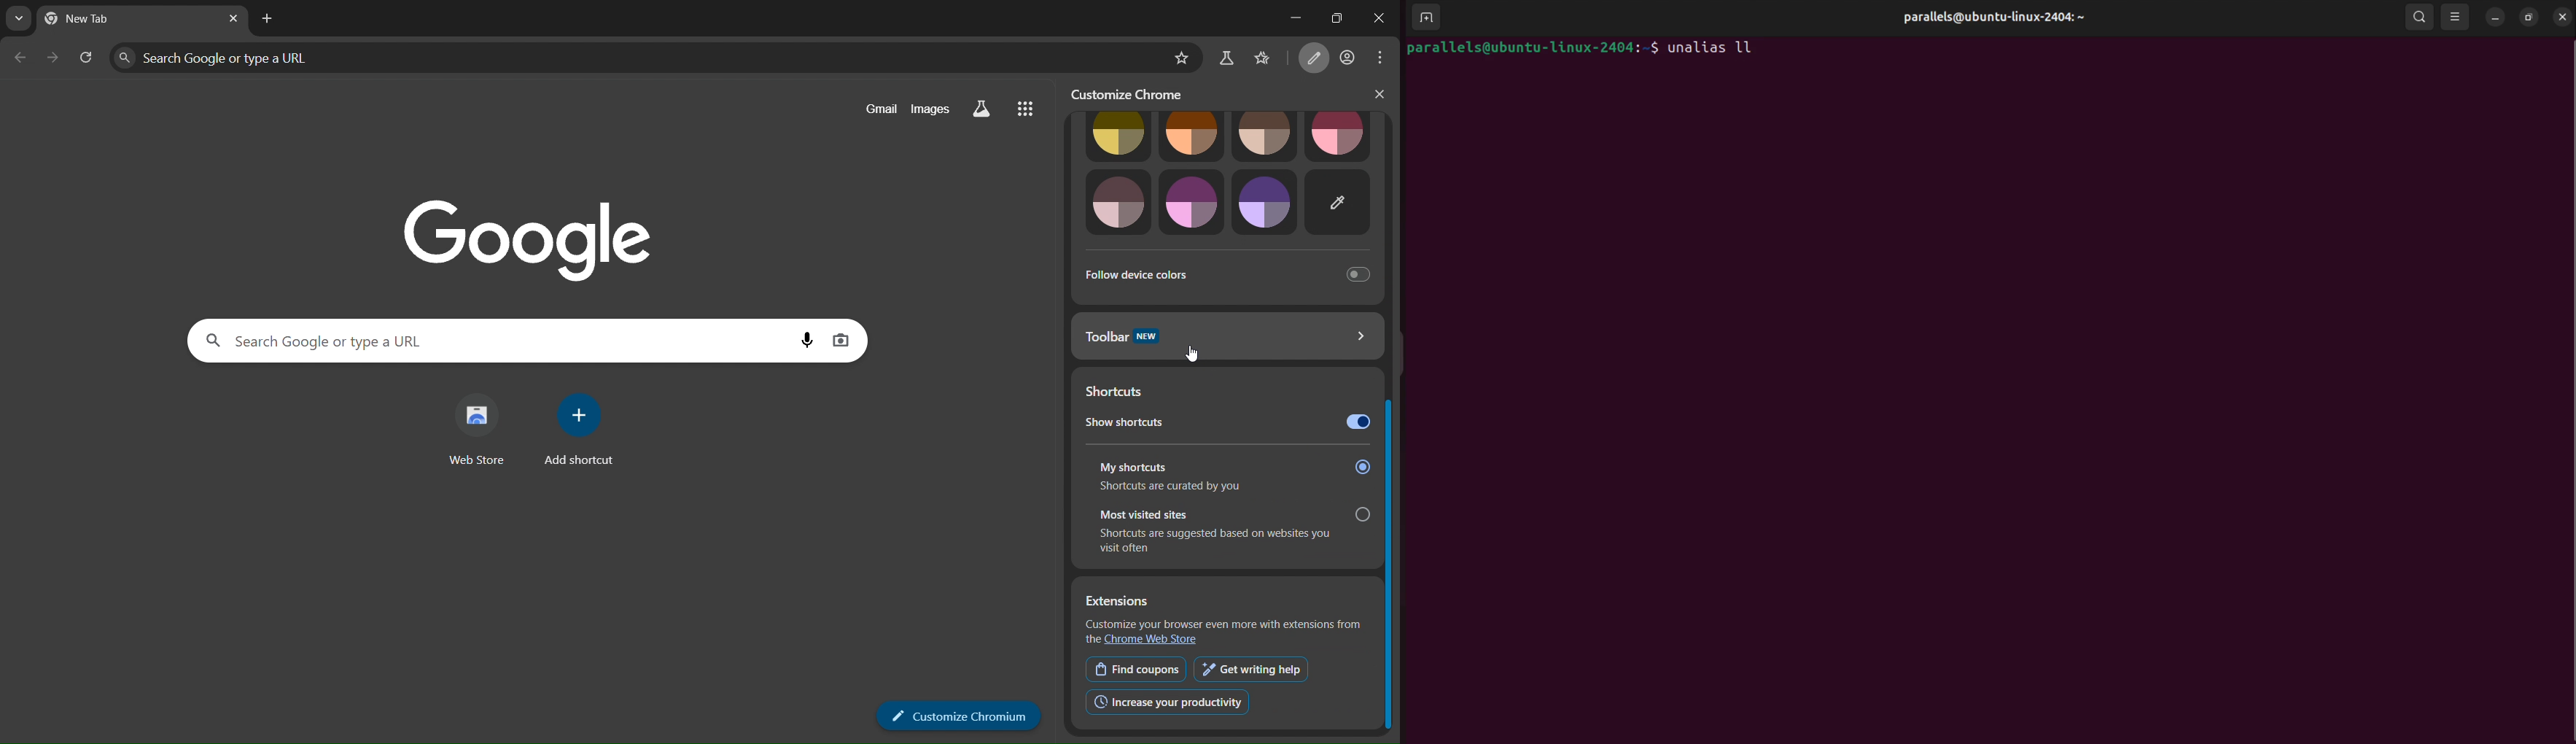  Describe the element at coordinates (933, 109) in the screenshot. I see `images` at that location.